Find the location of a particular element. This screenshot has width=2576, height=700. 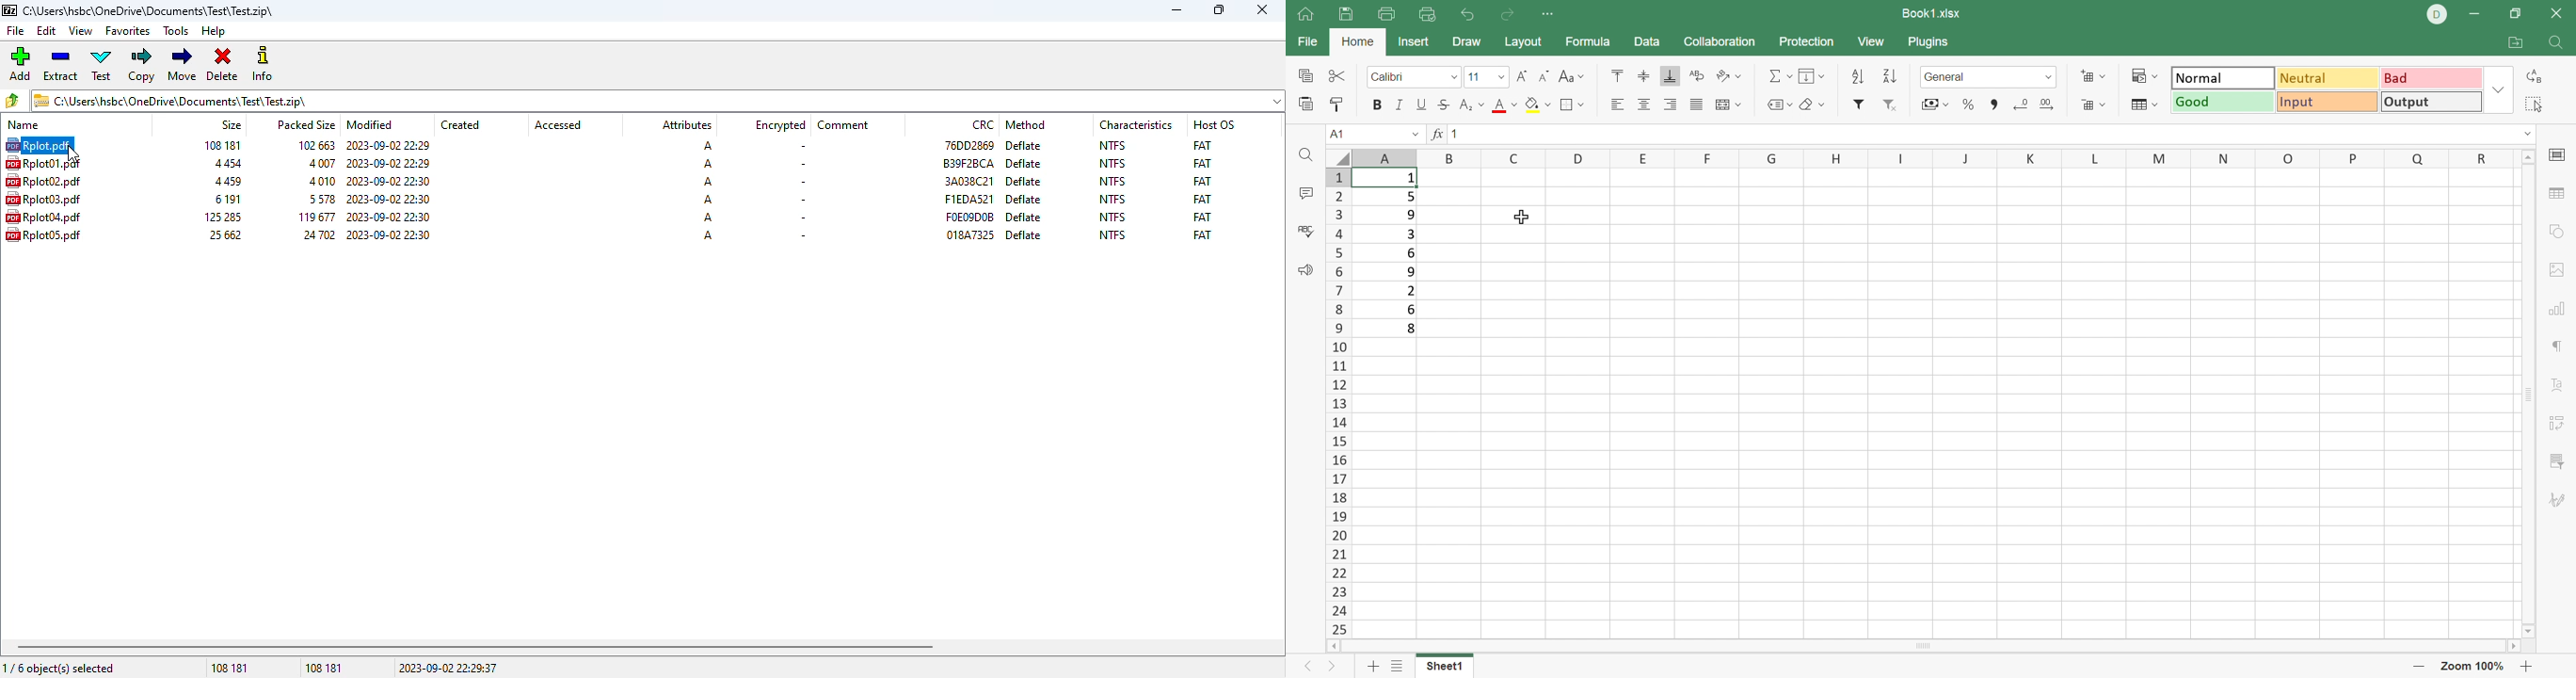

Copy style is located at coordinates (1337, 103).